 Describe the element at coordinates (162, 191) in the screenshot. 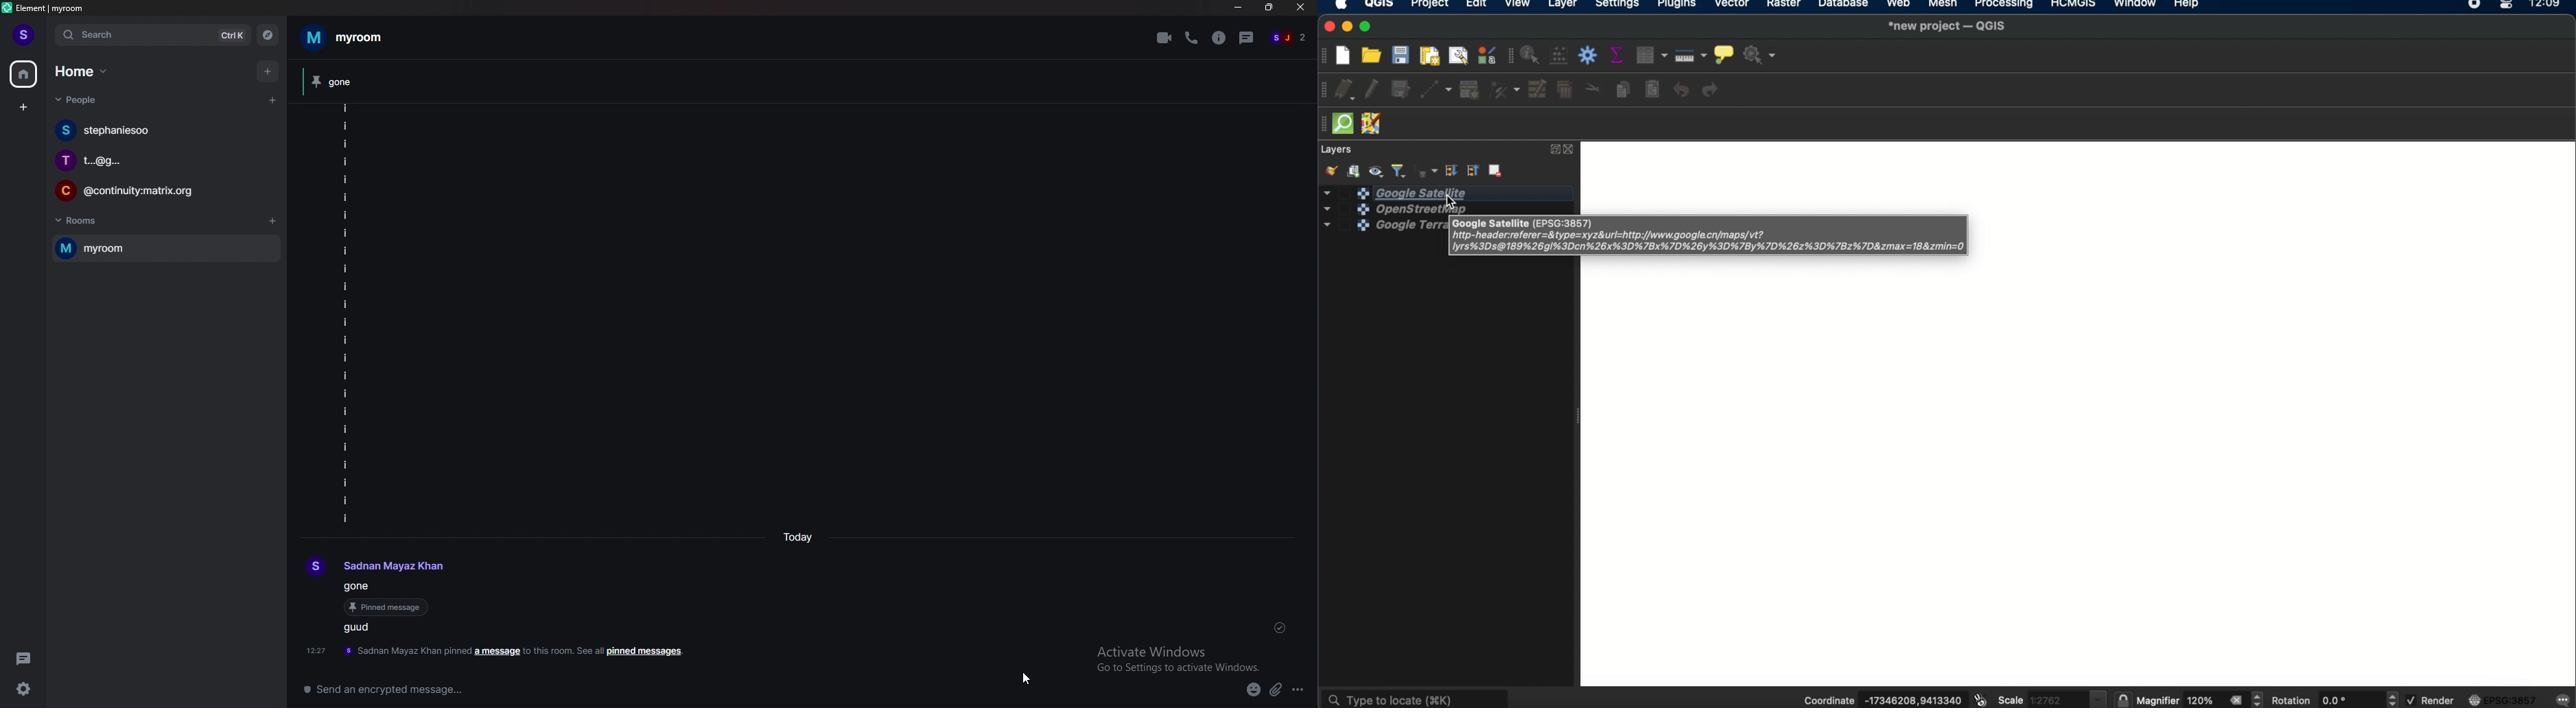

I see `chat` at that location.